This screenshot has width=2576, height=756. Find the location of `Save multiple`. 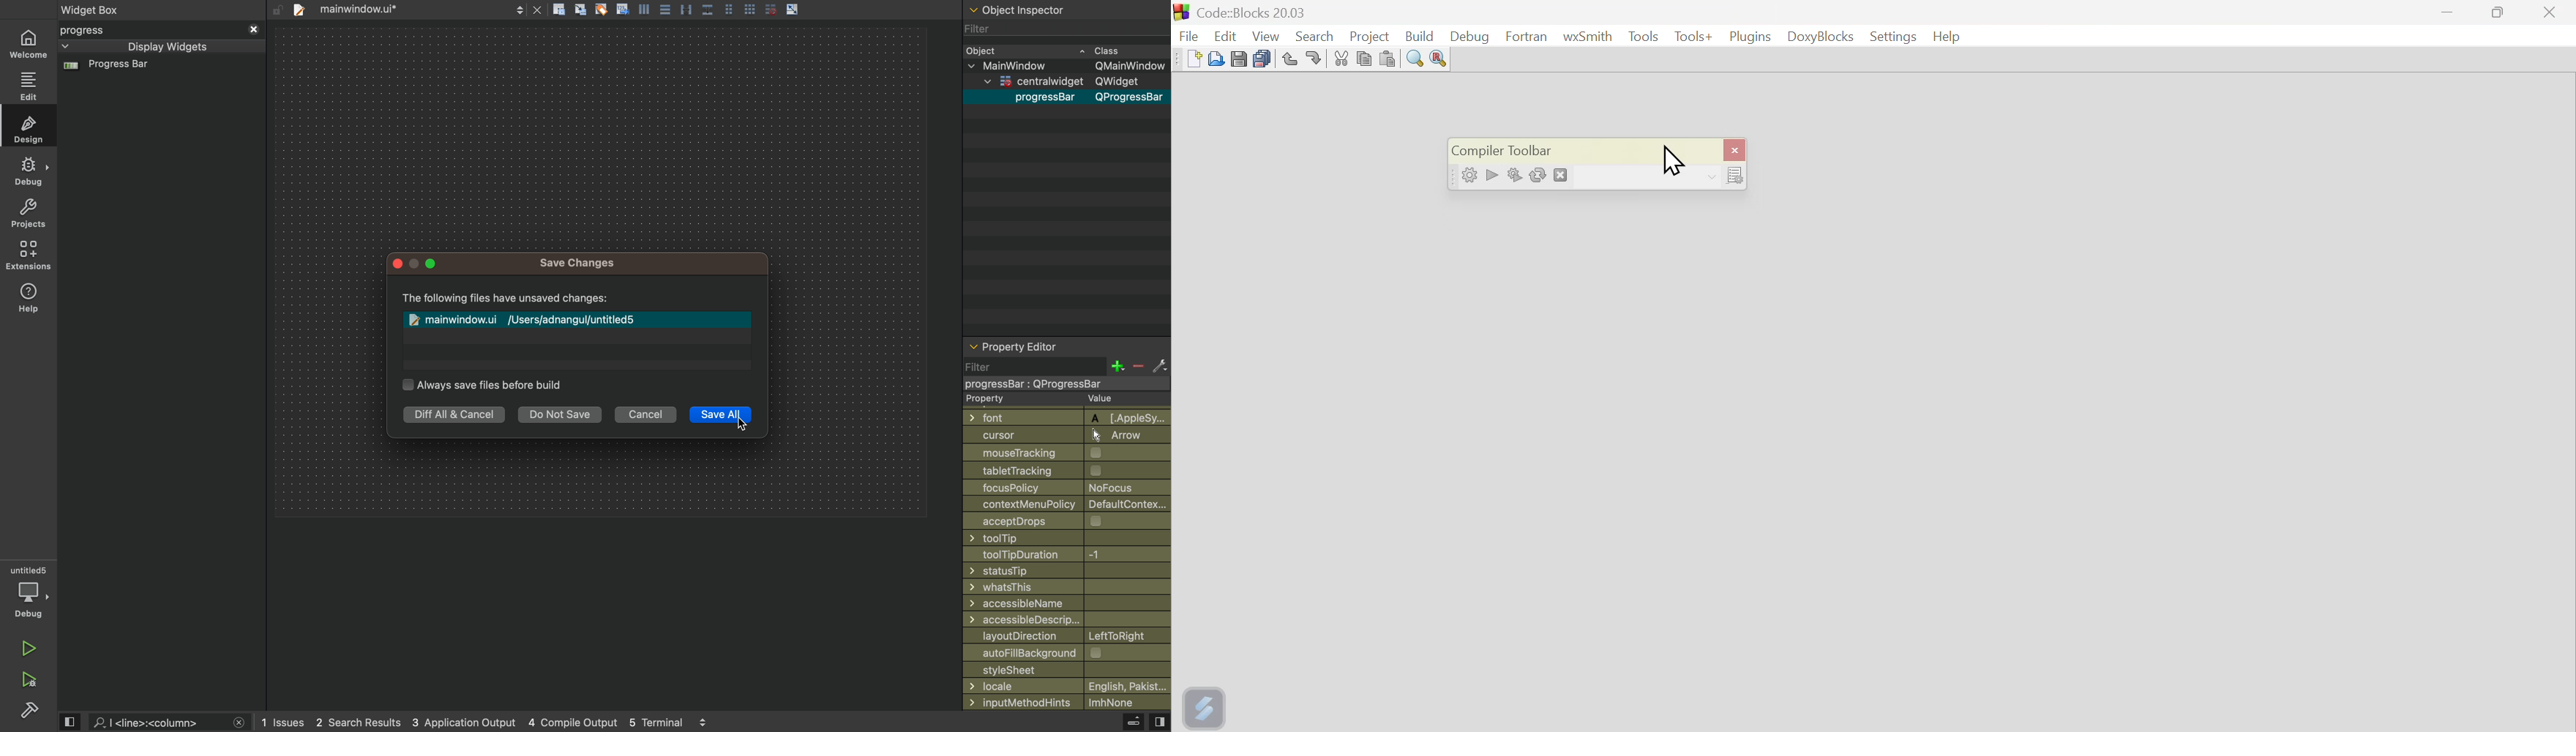

Save multiple is located at coordinates (1262, 56).